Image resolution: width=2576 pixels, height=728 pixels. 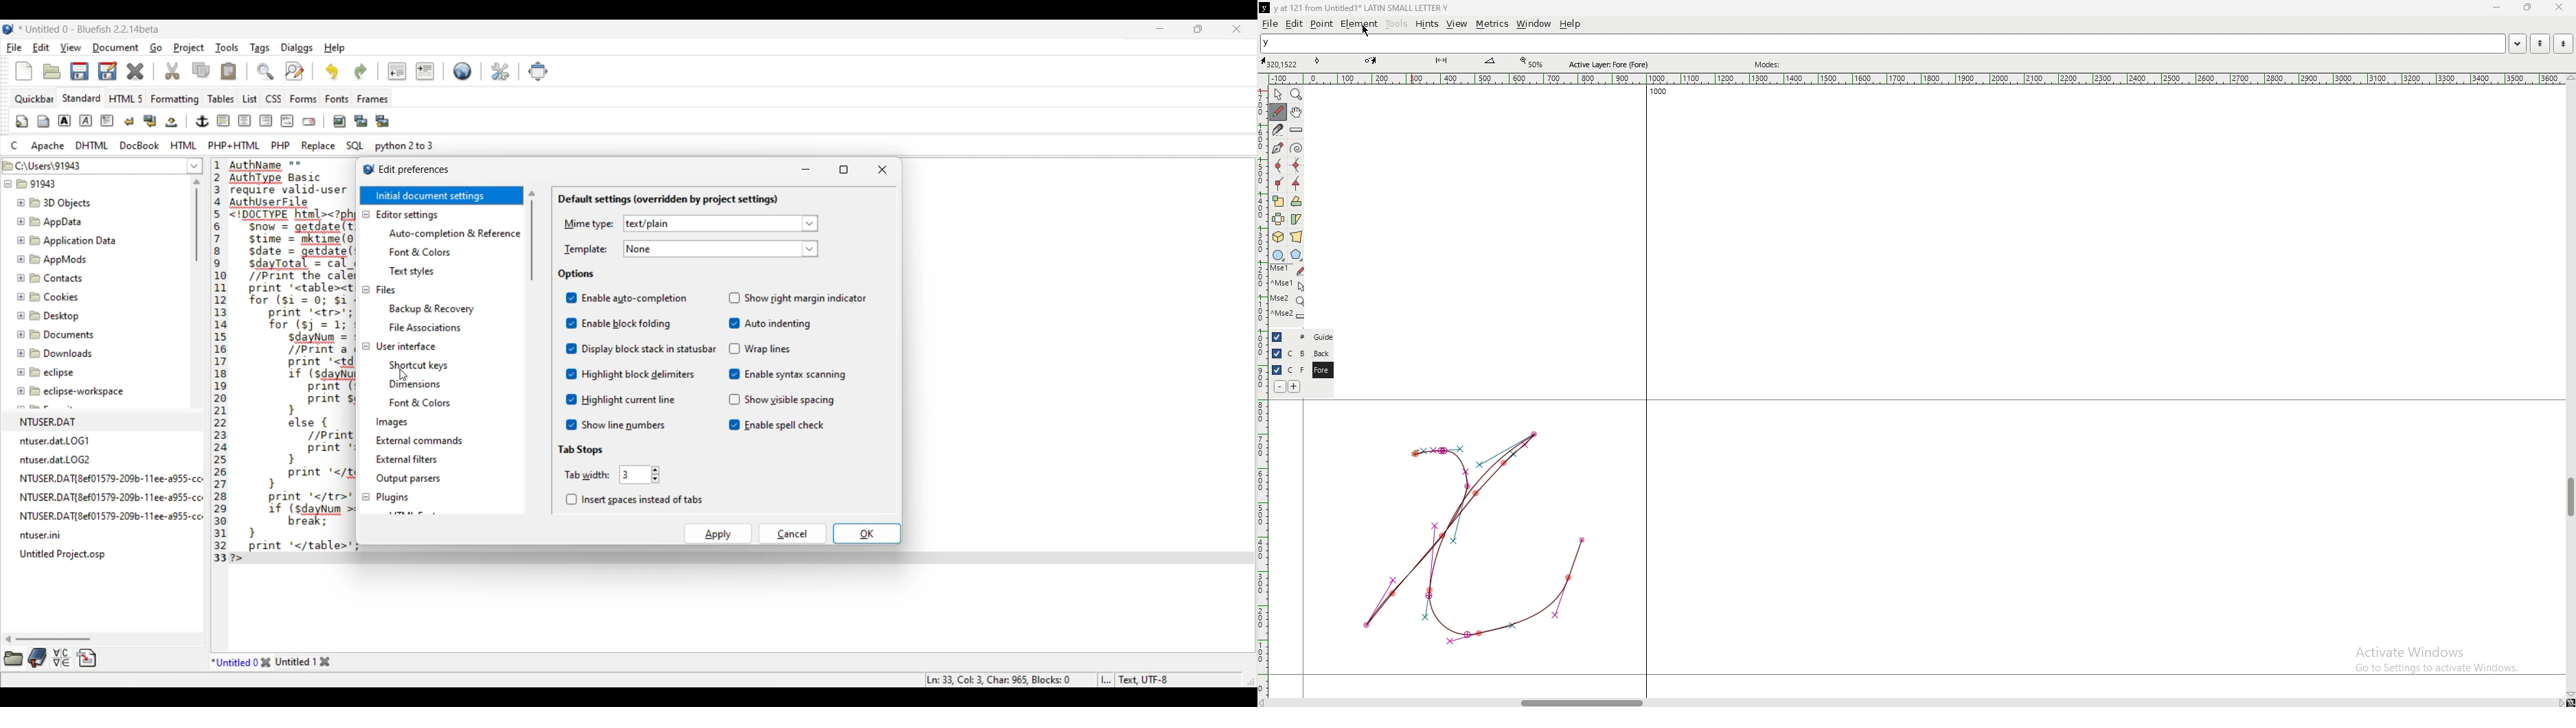 What do you see at coordinates (1882, 44) in the screenshot?
I see `Y` at bounding box center [1882, 44].